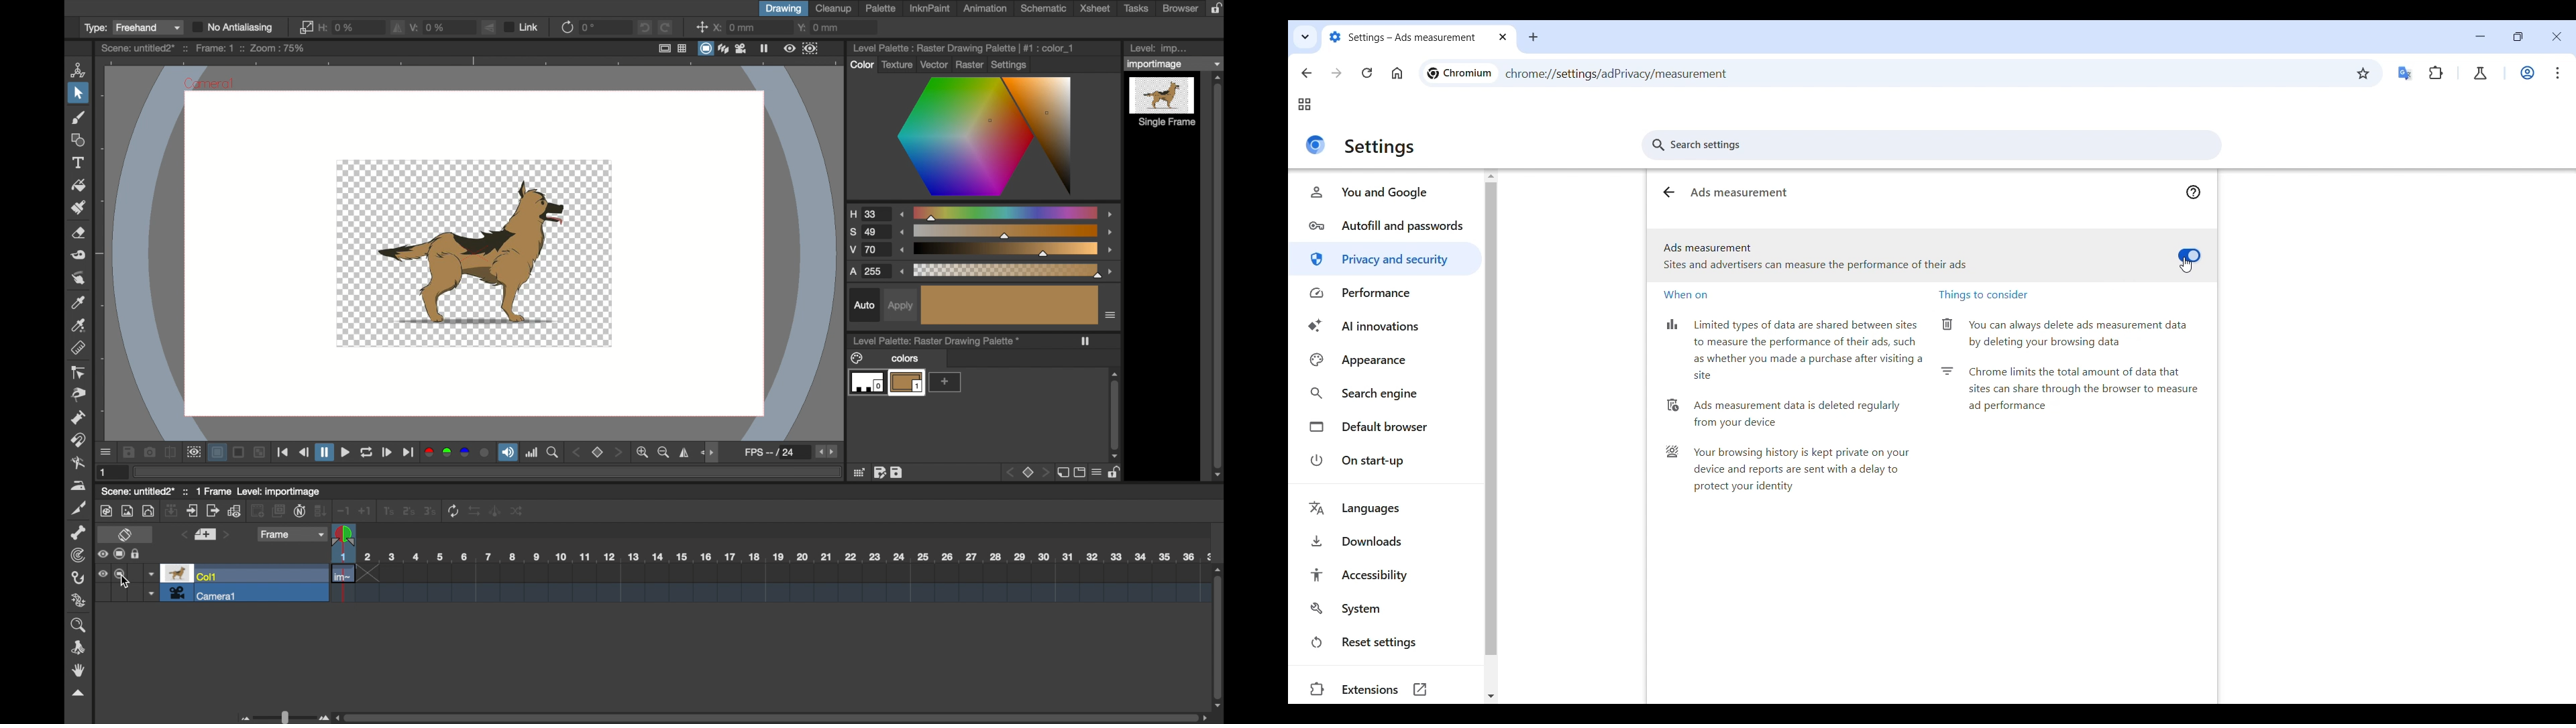 The width and height of the screenshot is (2576, 728). What do you see at coordinates (2480, 73) in the screenshot?
I see `Chrome labs` at bounding box center [2480, 73].